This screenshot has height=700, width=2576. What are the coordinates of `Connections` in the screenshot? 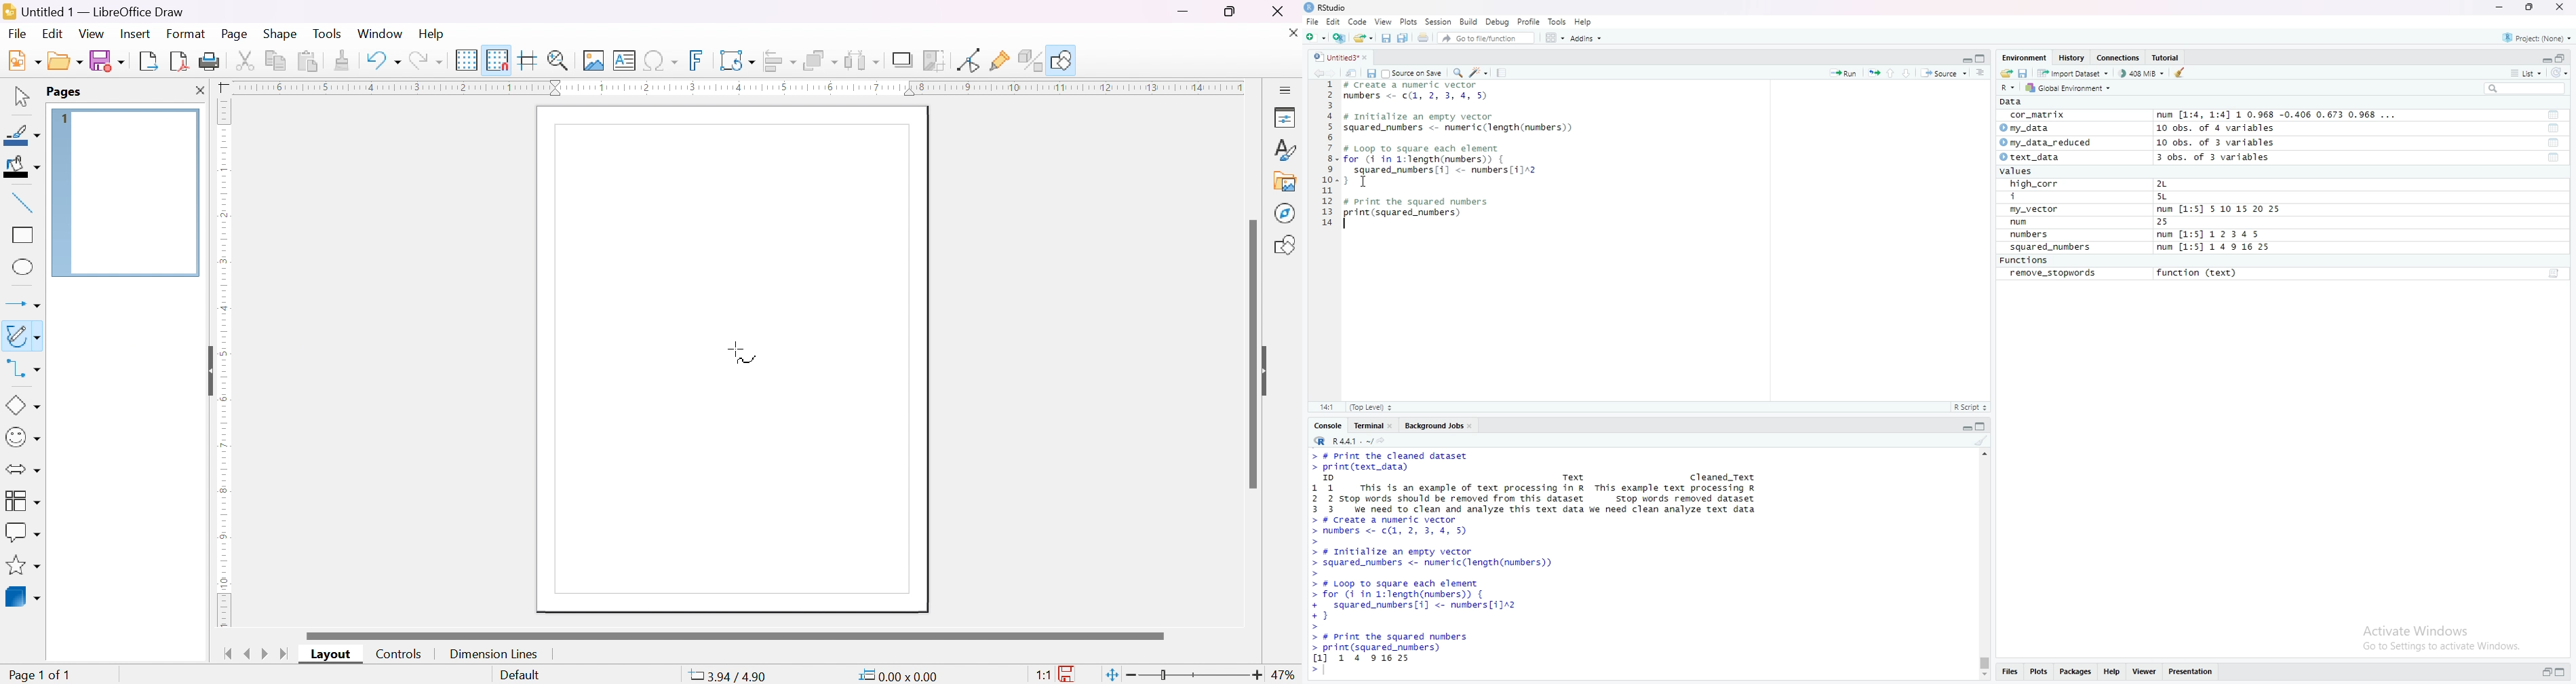 It's located at (2120, 58).